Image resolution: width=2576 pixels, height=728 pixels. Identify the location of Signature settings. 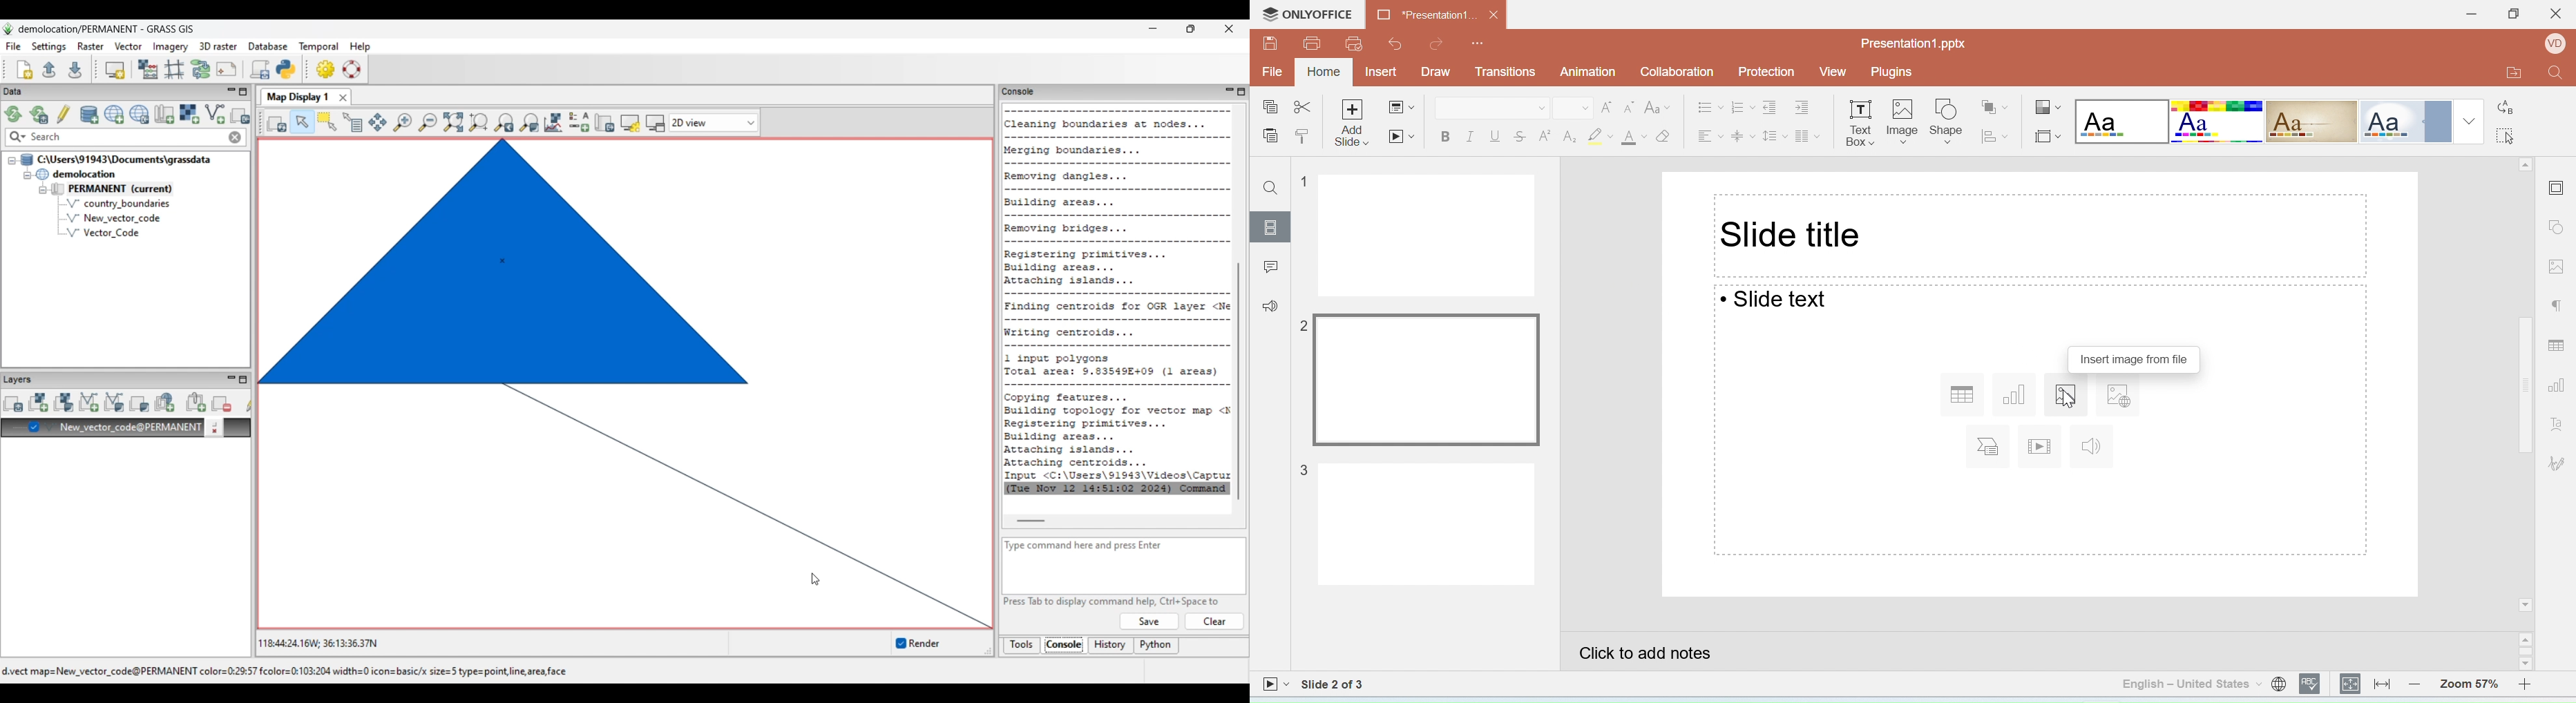
(2559, 463).